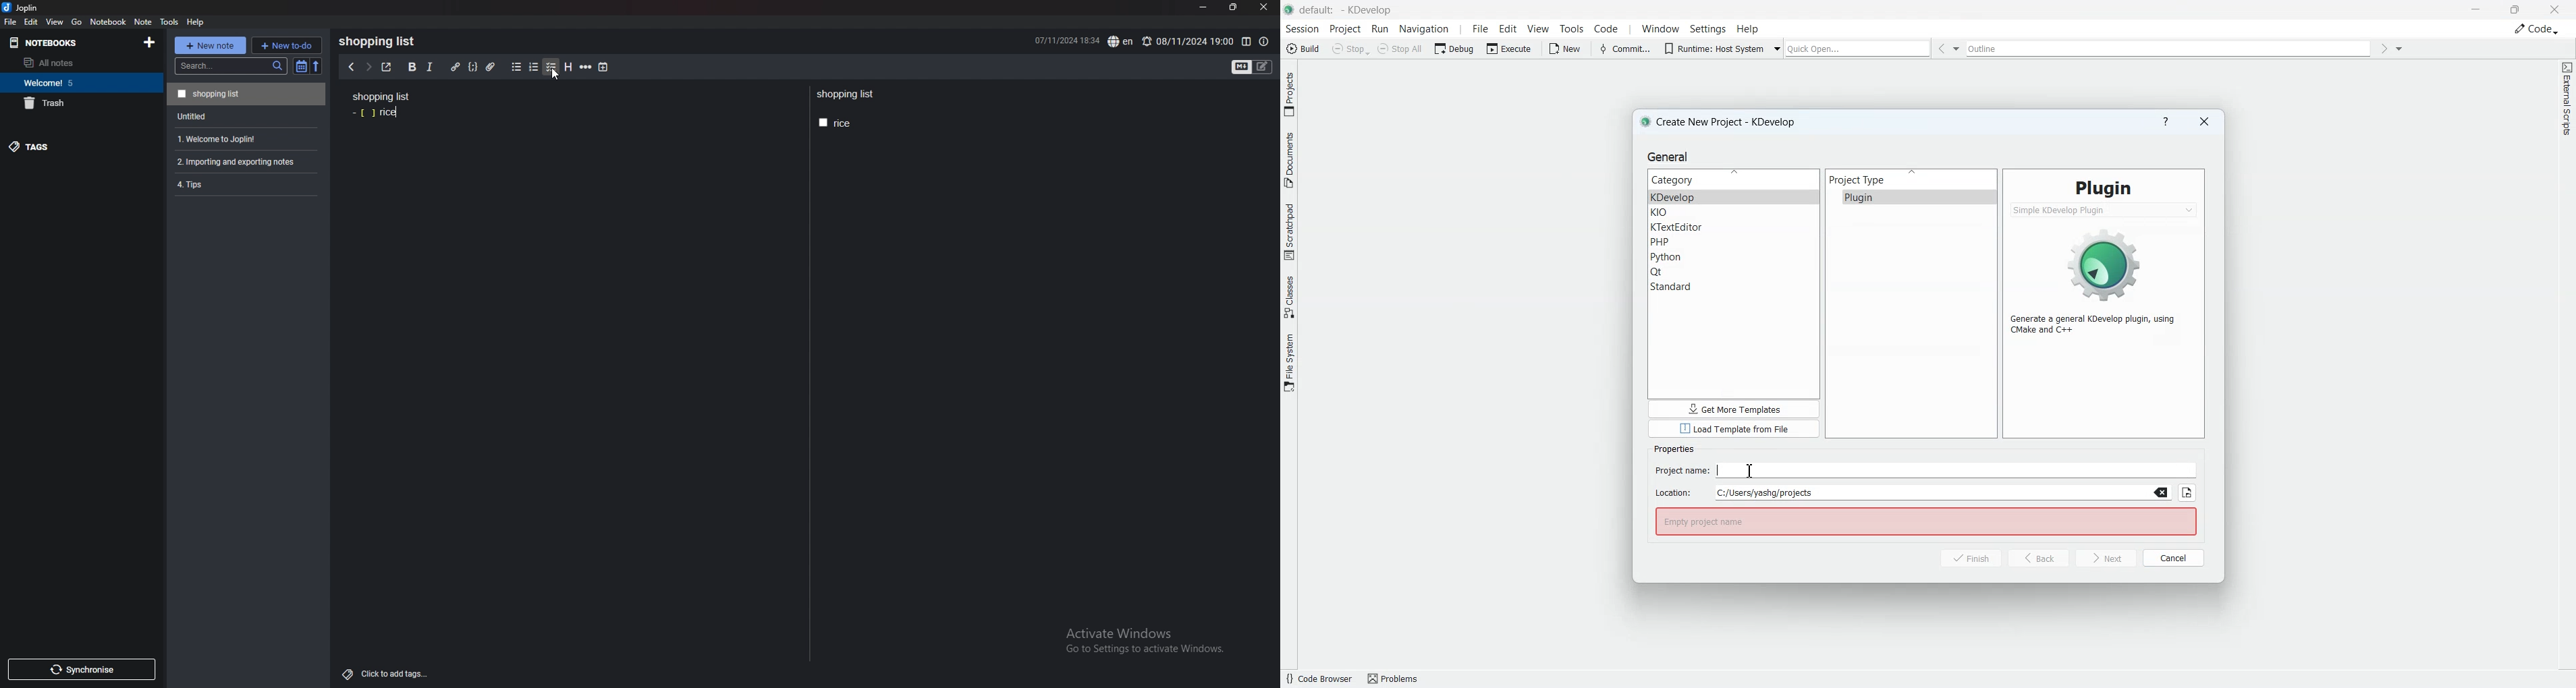 The width and height of the screenshot is (2576, 700). What do you see at coordinates (11, 22) in the screenshot?
I see `file` at bounding box center [11, 22].